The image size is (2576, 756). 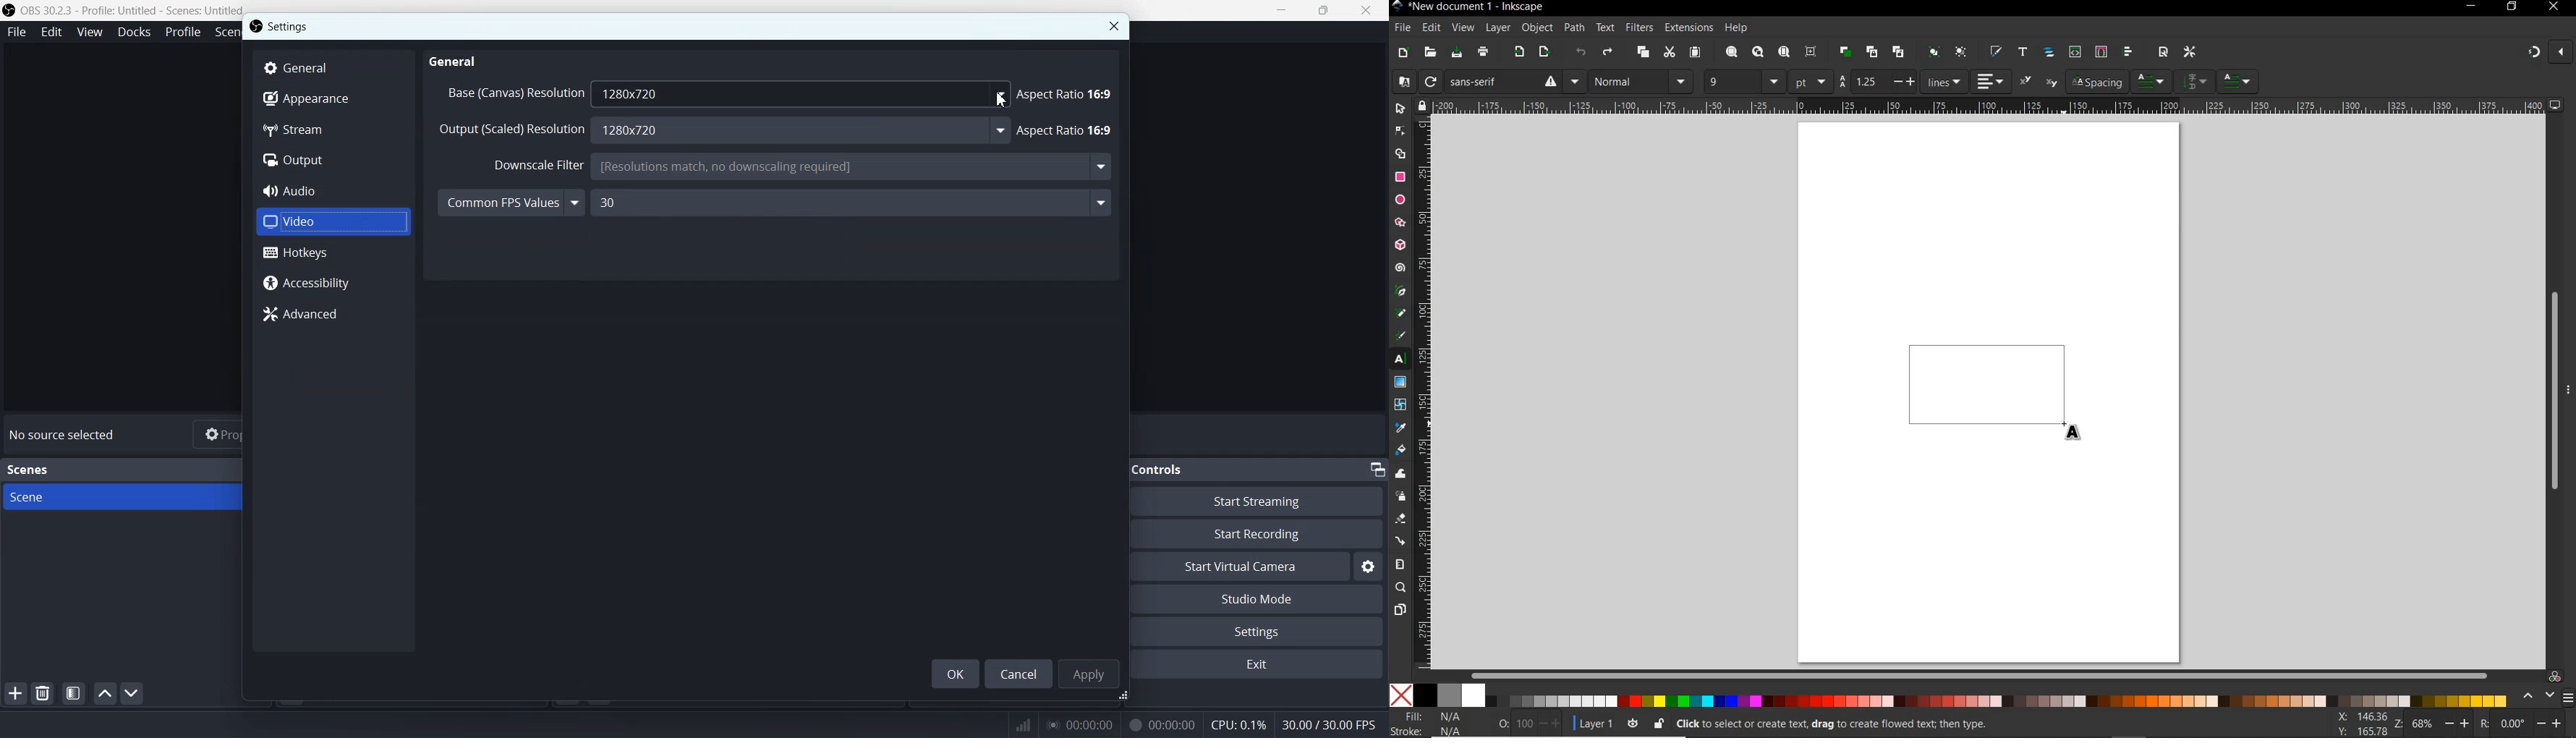 What do you see at coordinates (1397, 6) in the screenshot?
I see `logo` at bounding box center [1397, 6].